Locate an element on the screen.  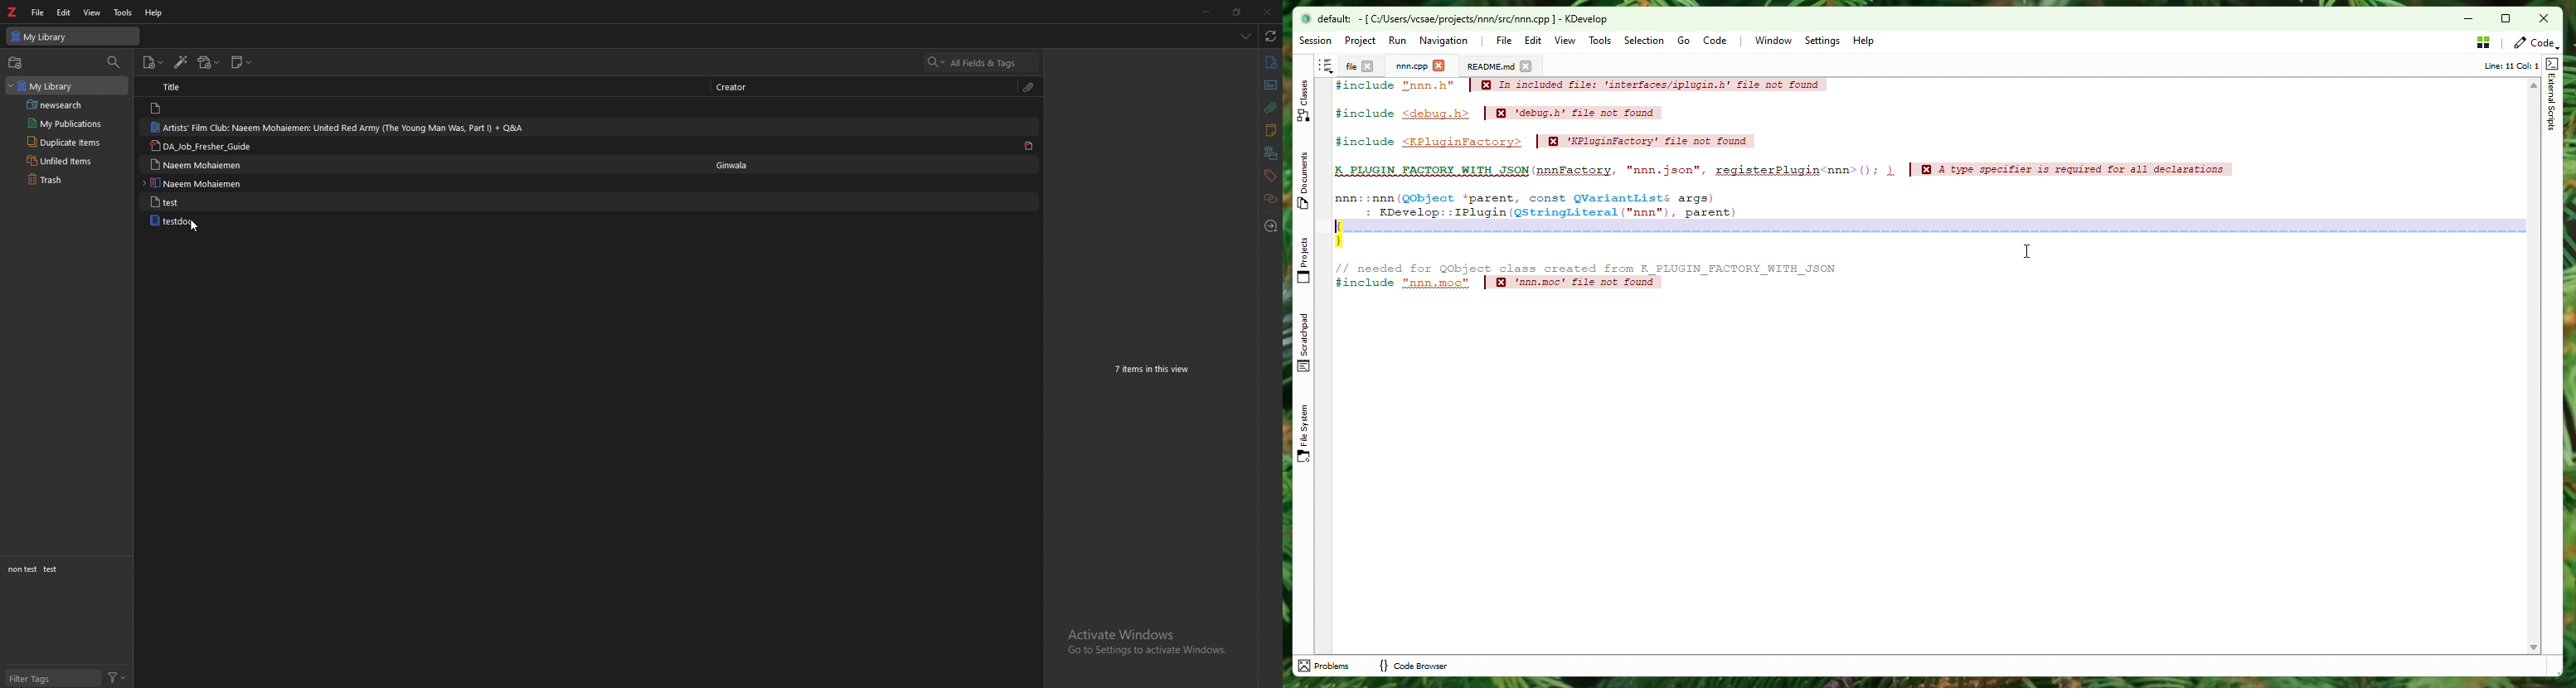
View is located at coordinates (1566, 41).